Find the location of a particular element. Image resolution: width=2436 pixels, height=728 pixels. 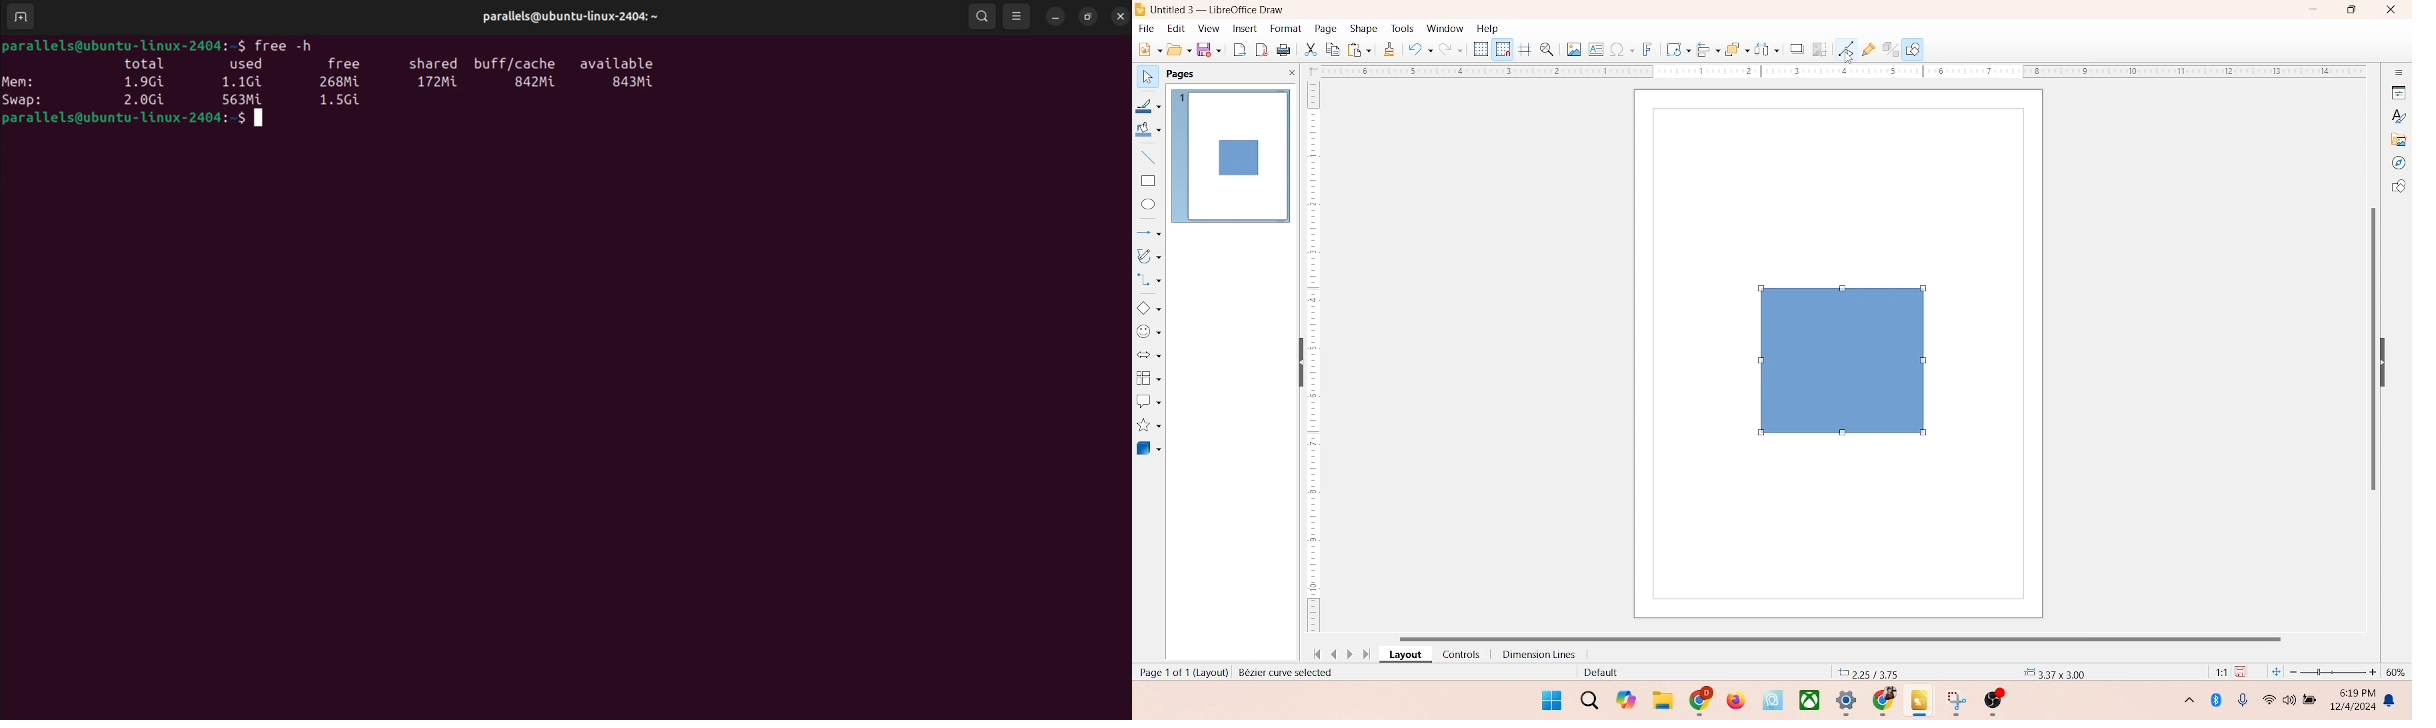

styles is located at coordinates (2397, 115).